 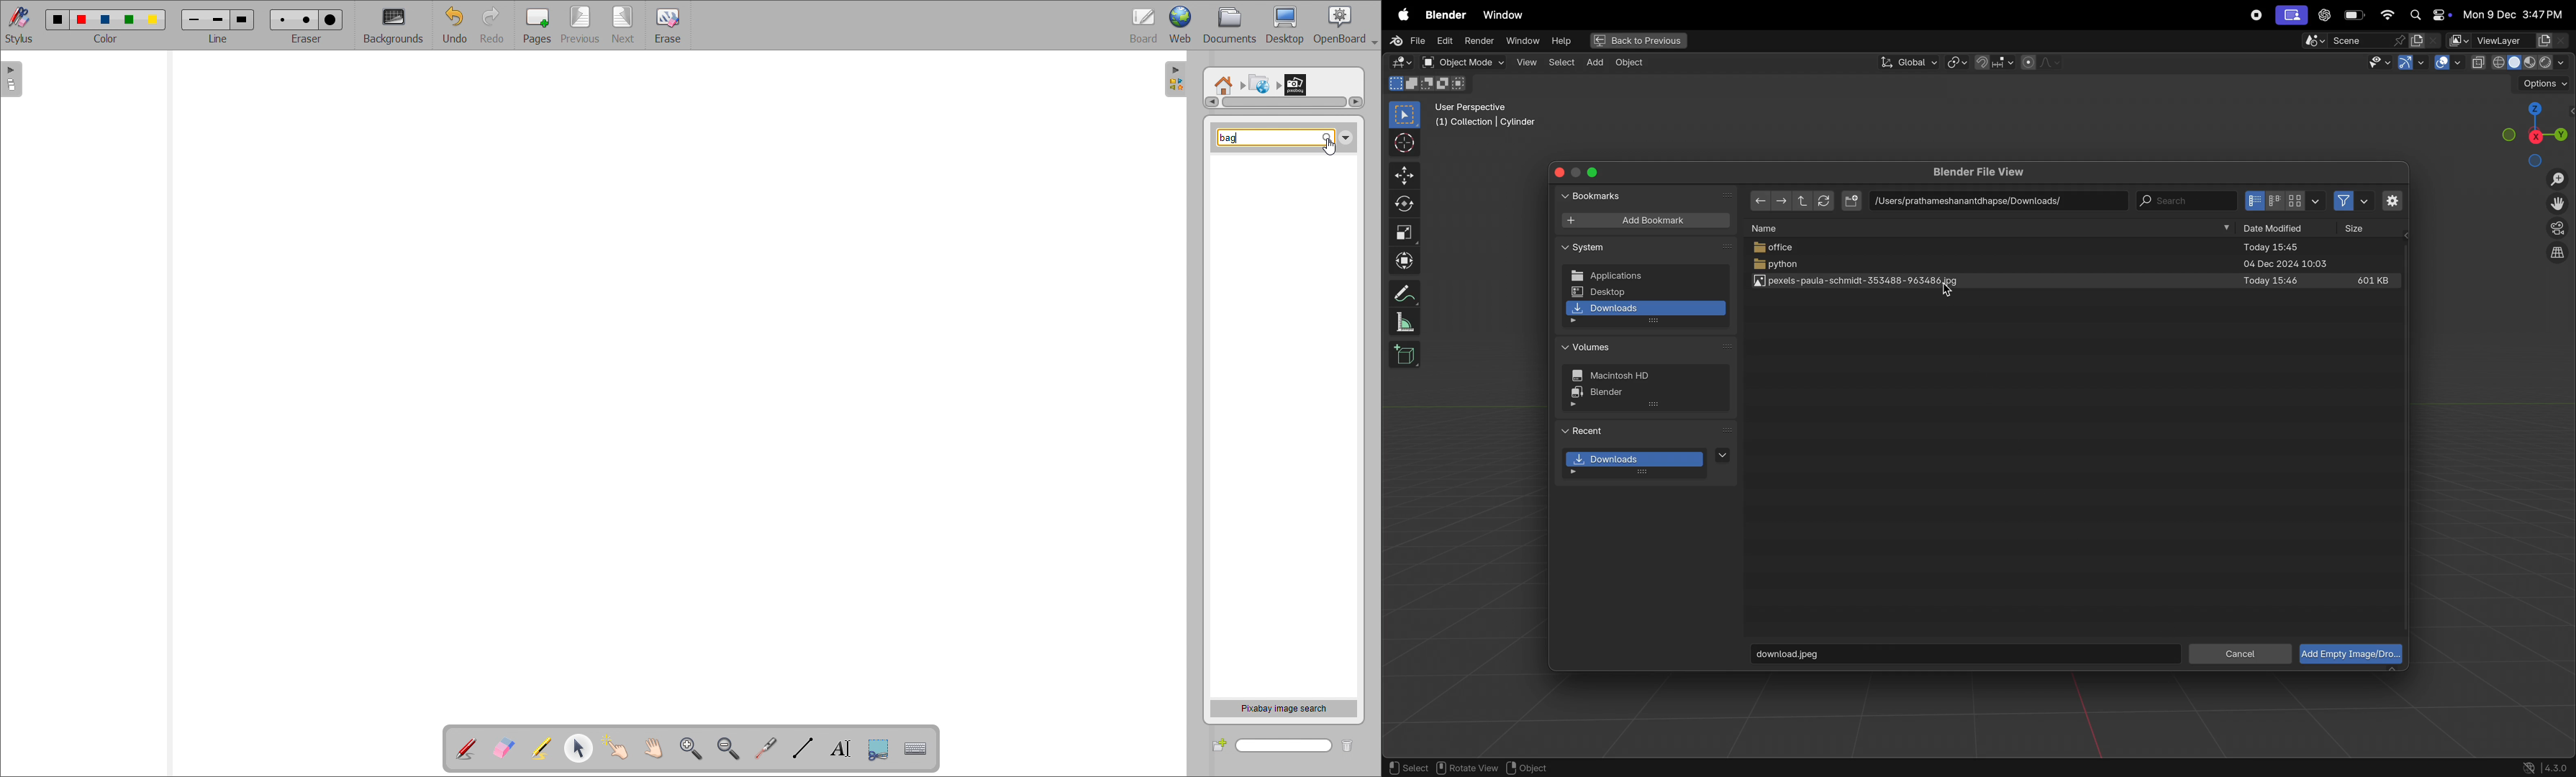 What do you see at coordinates (1646, 463) in the screenshot?
I see `downloads` at bounding box center [1646, 463].